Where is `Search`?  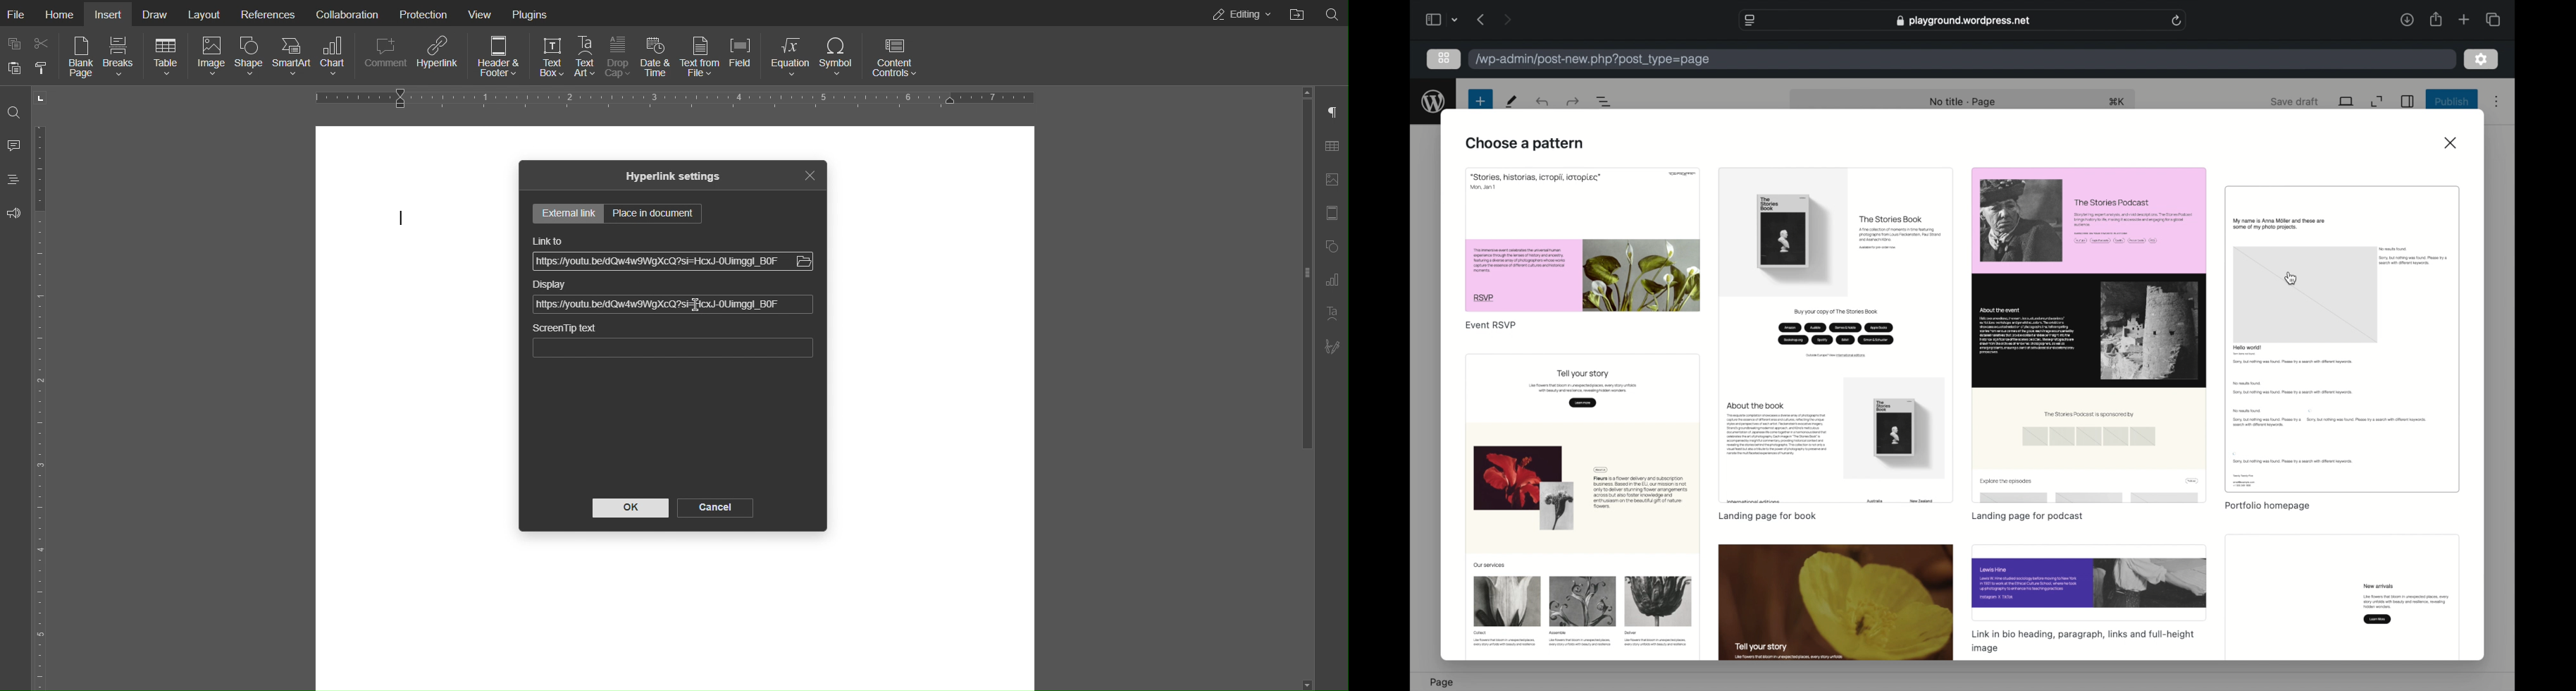
Search is located at coordinates (14, 111).